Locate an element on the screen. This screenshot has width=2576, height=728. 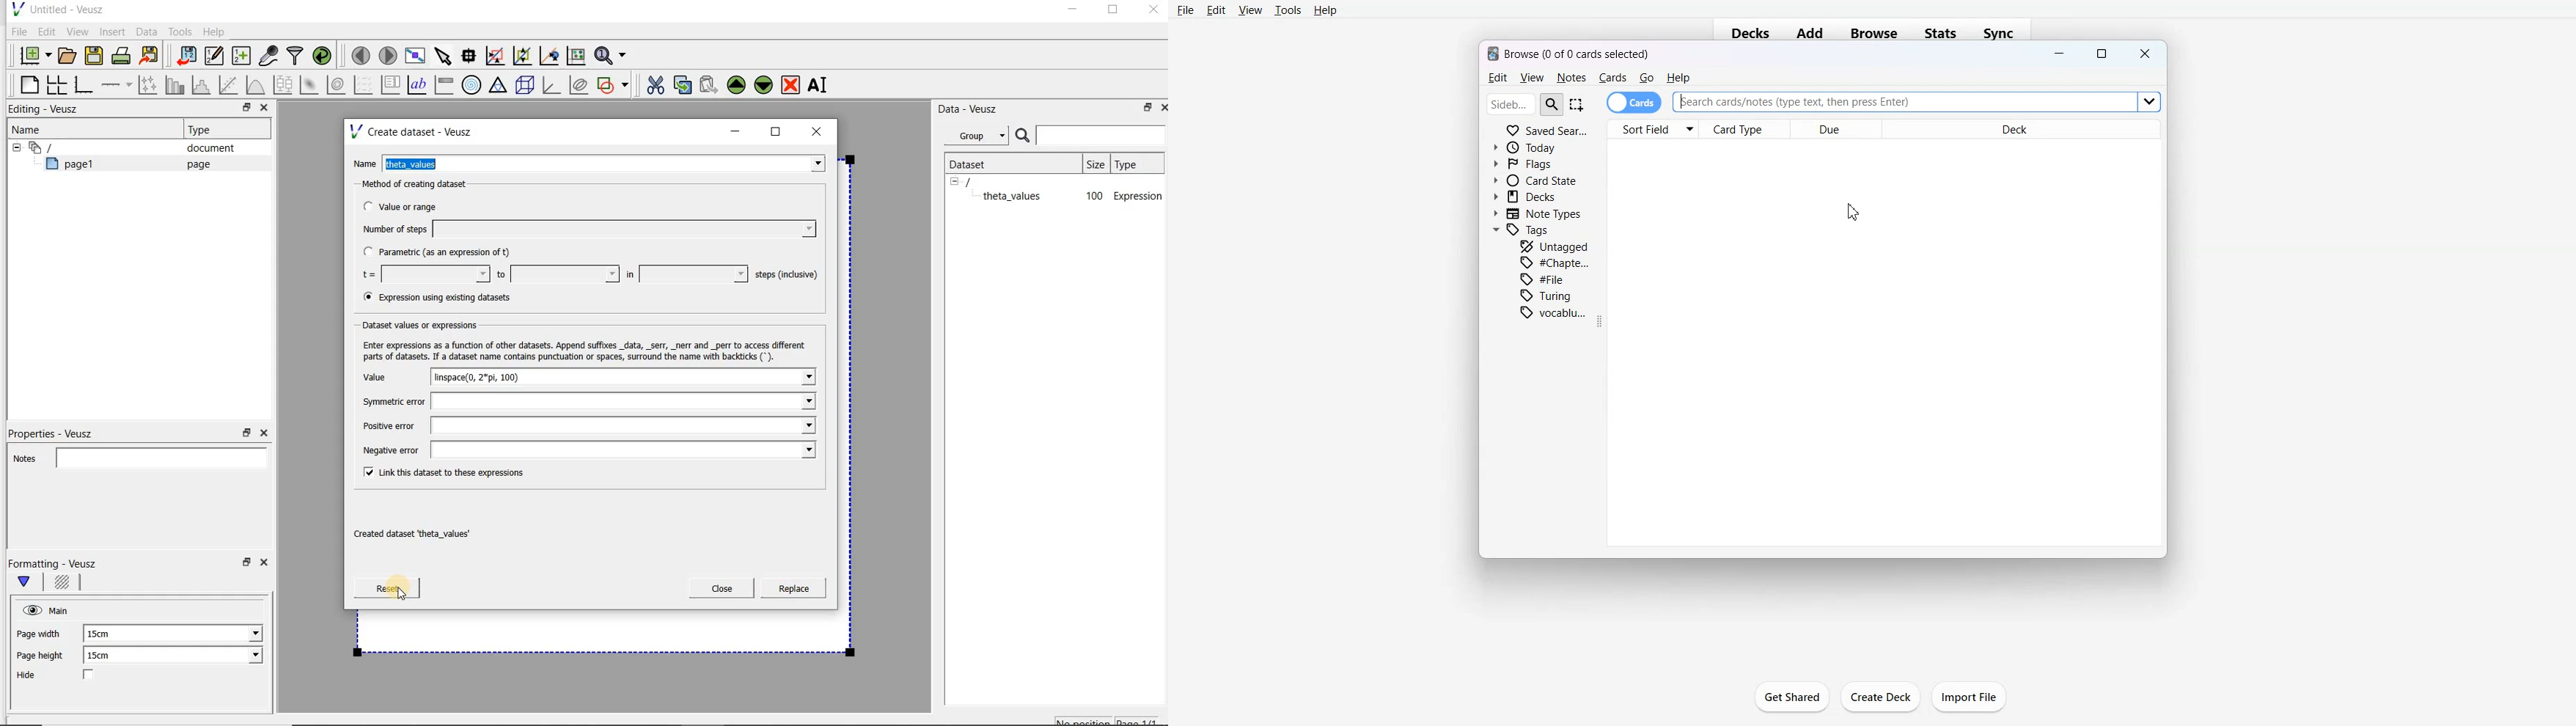
Go is located at coordinates (1647, 78).